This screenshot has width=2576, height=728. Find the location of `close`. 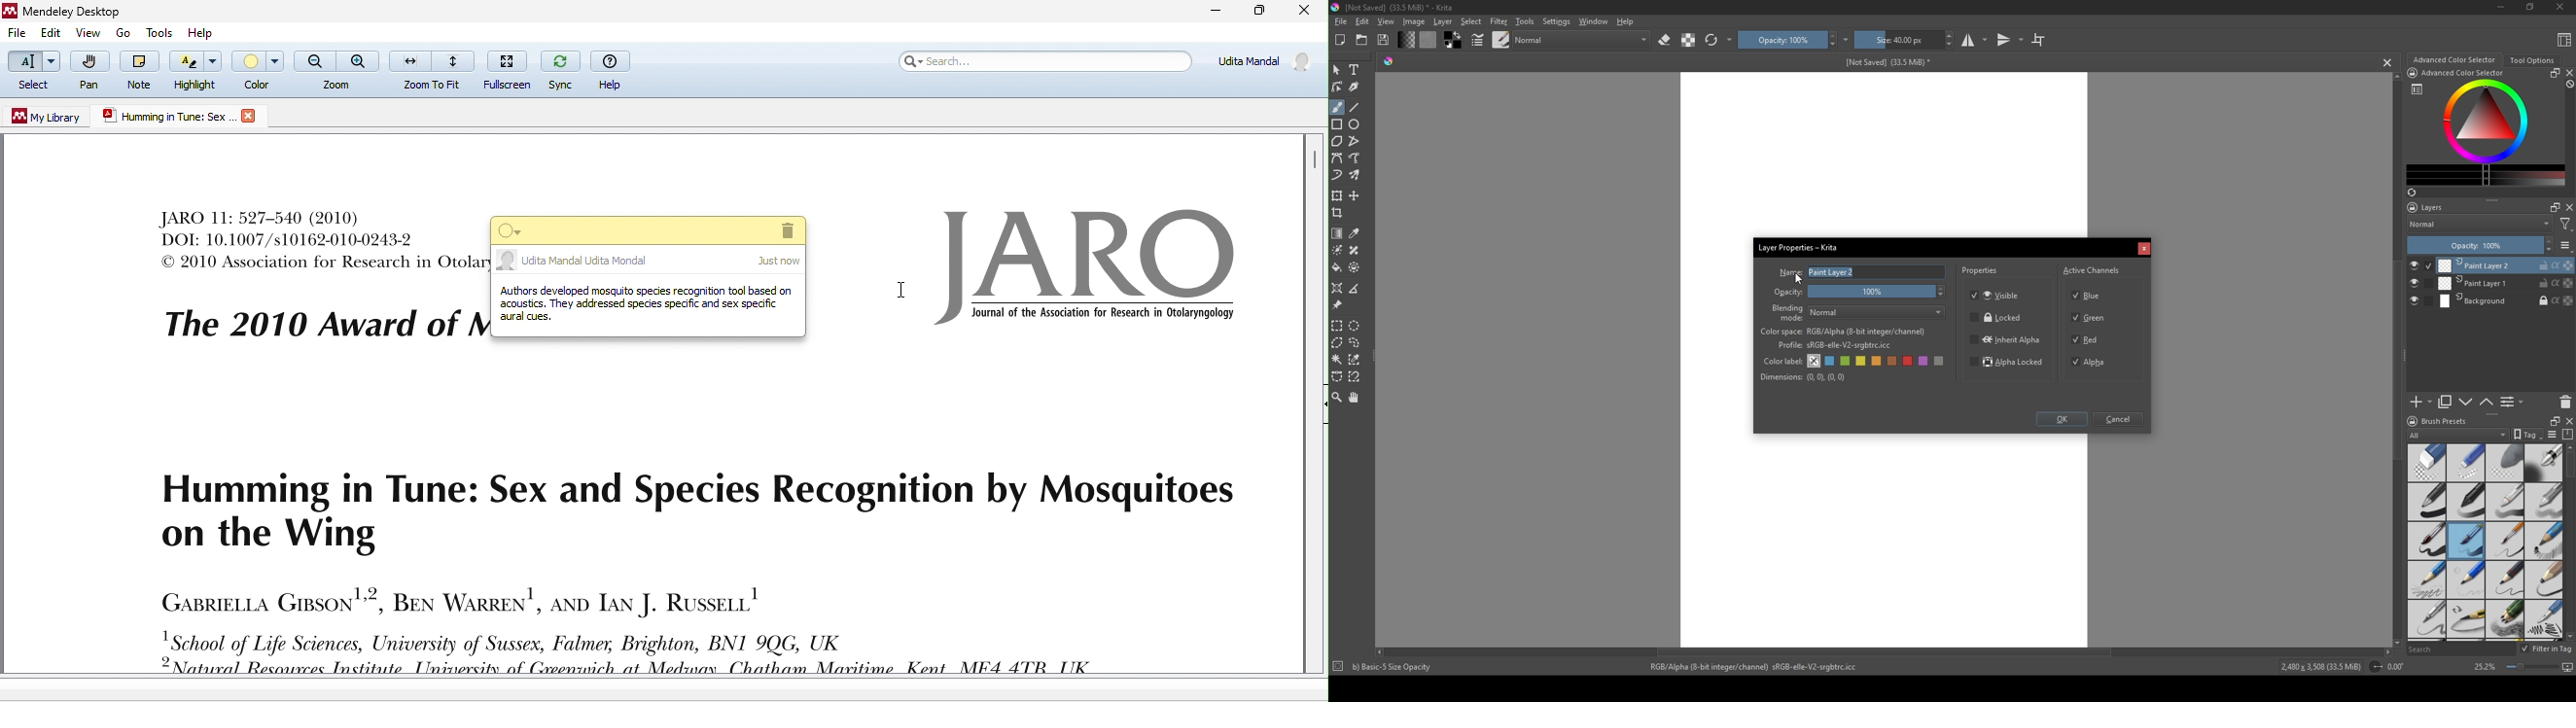

close is located at coordinates (250, 117).